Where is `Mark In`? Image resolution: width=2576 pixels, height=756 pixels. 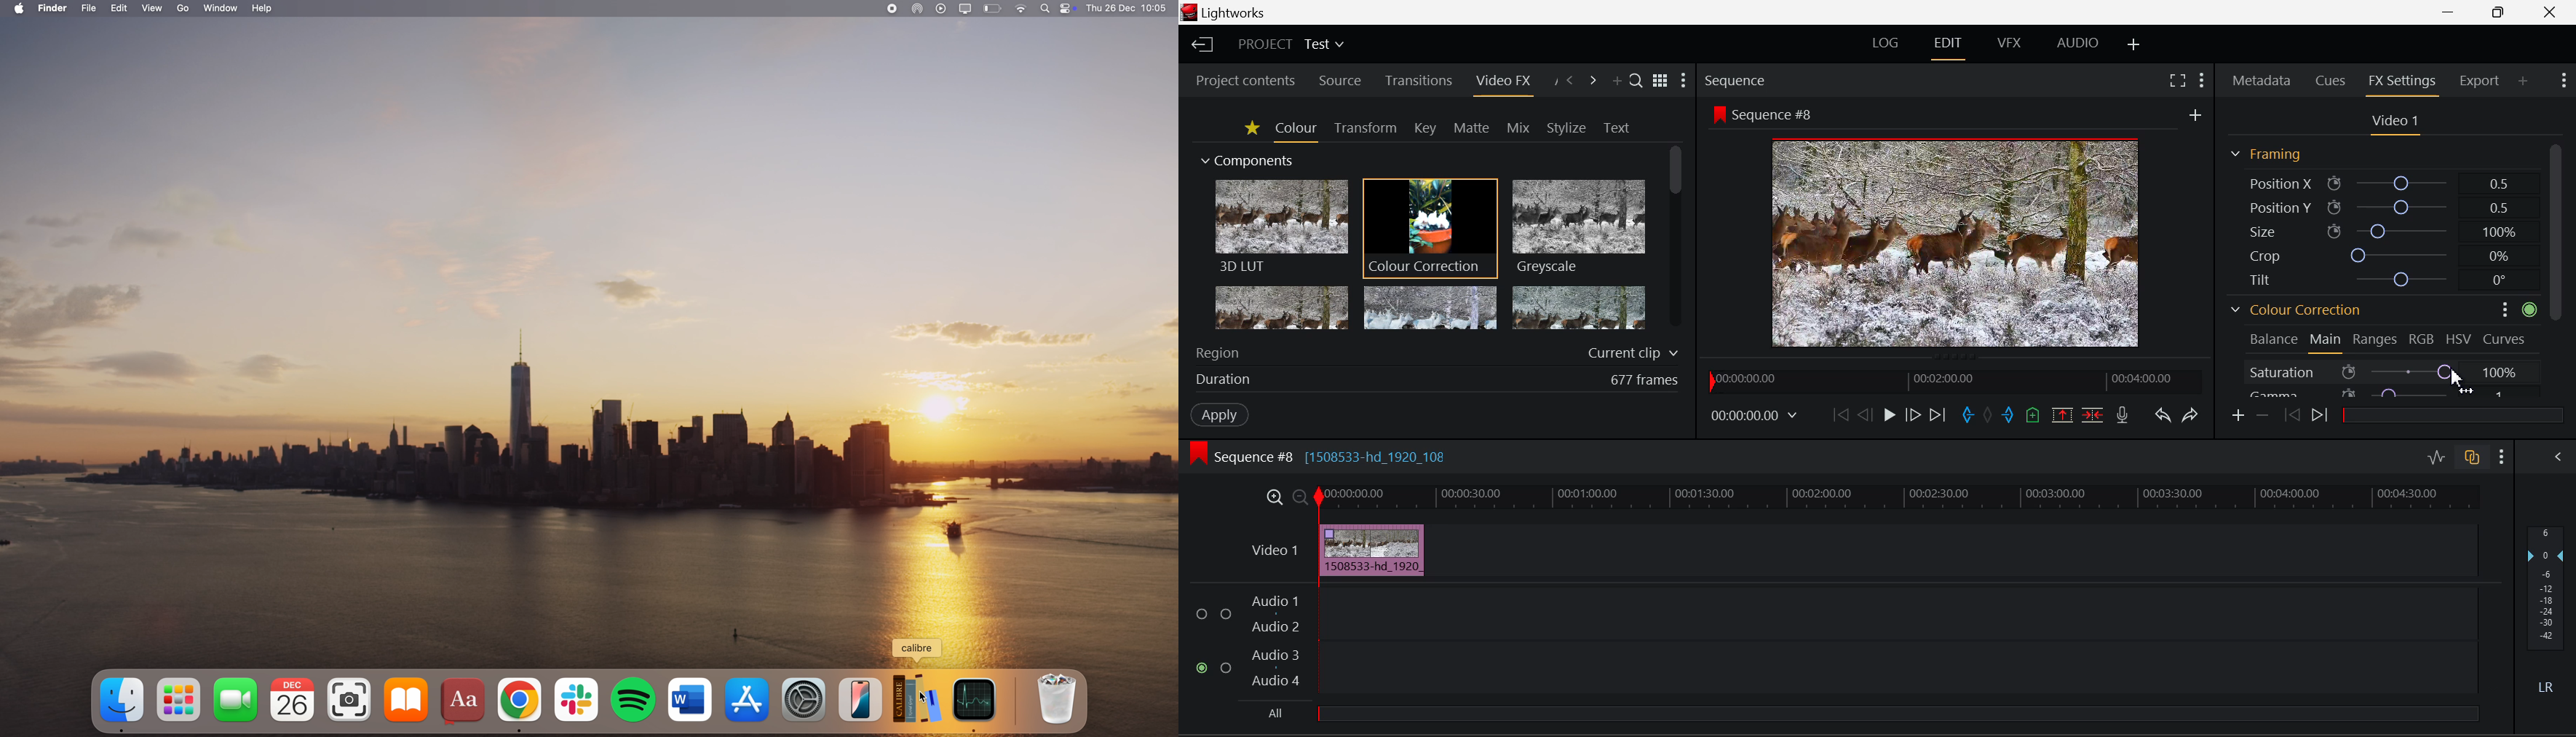 Mark In is located at coordinates (1967, 417).